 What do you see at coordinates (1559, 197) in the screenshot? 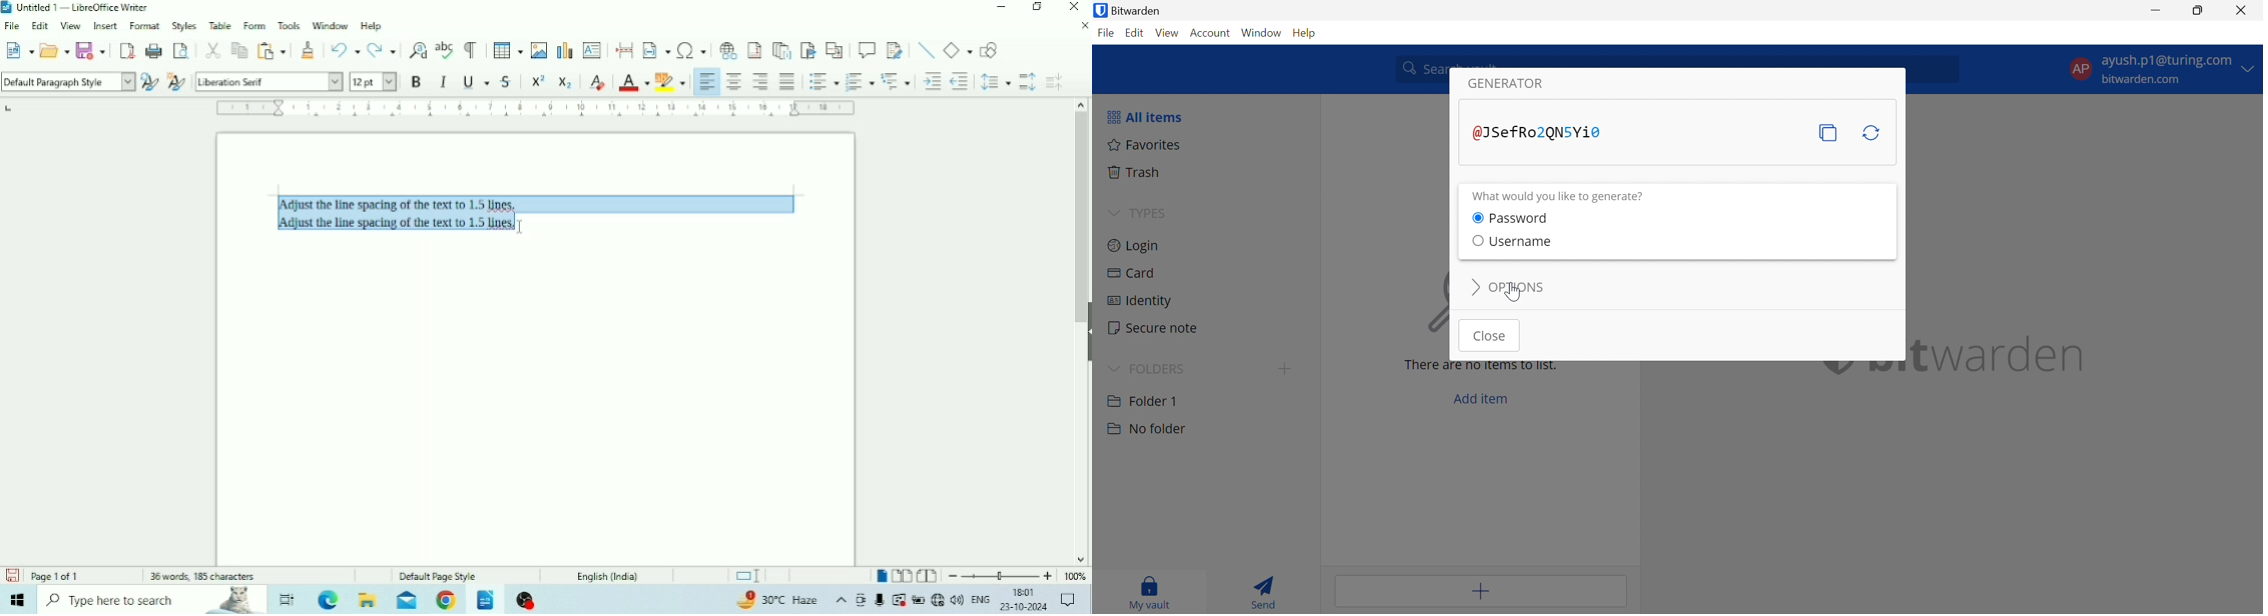
I see `What would you like to generate?` at bounding box center [1559, 197].